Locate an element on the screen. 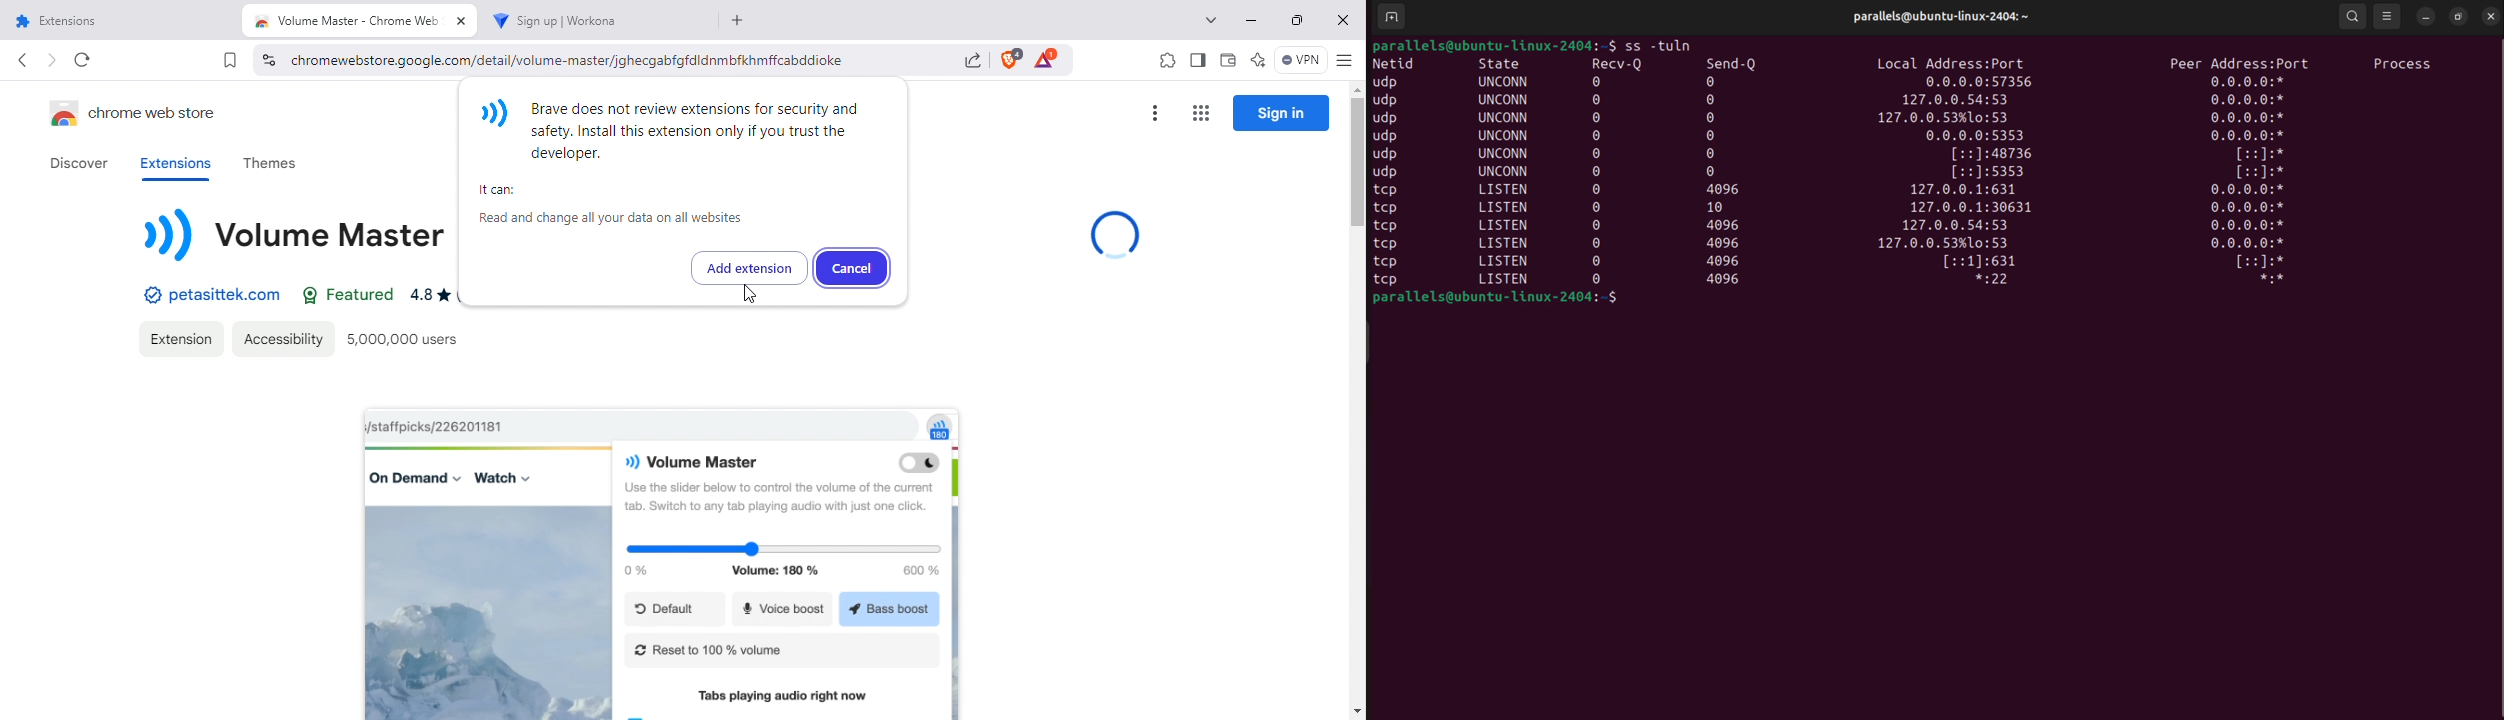  more options  is located at coordinates (1155, 110).